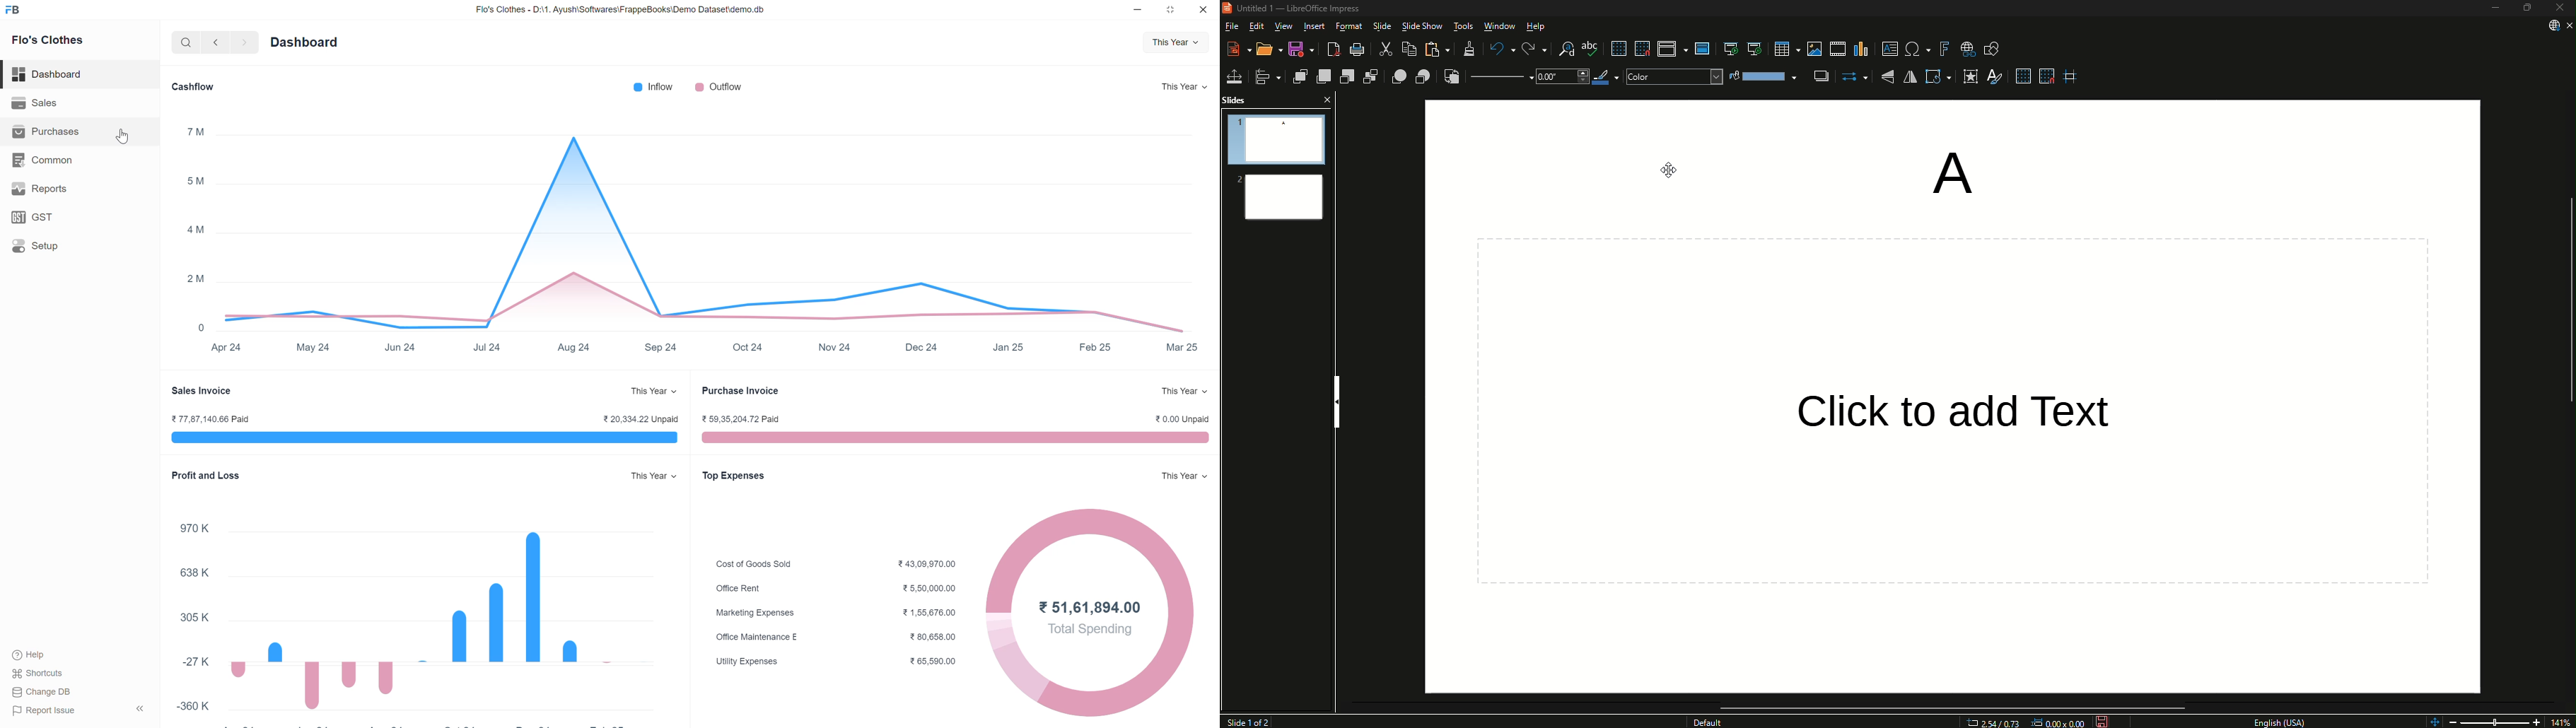 Image resolution: width=2576 pixels, height=728 pixels. Describe the element at coordinates (14, 10) in the screenshot. I see `FB logo` at that location.